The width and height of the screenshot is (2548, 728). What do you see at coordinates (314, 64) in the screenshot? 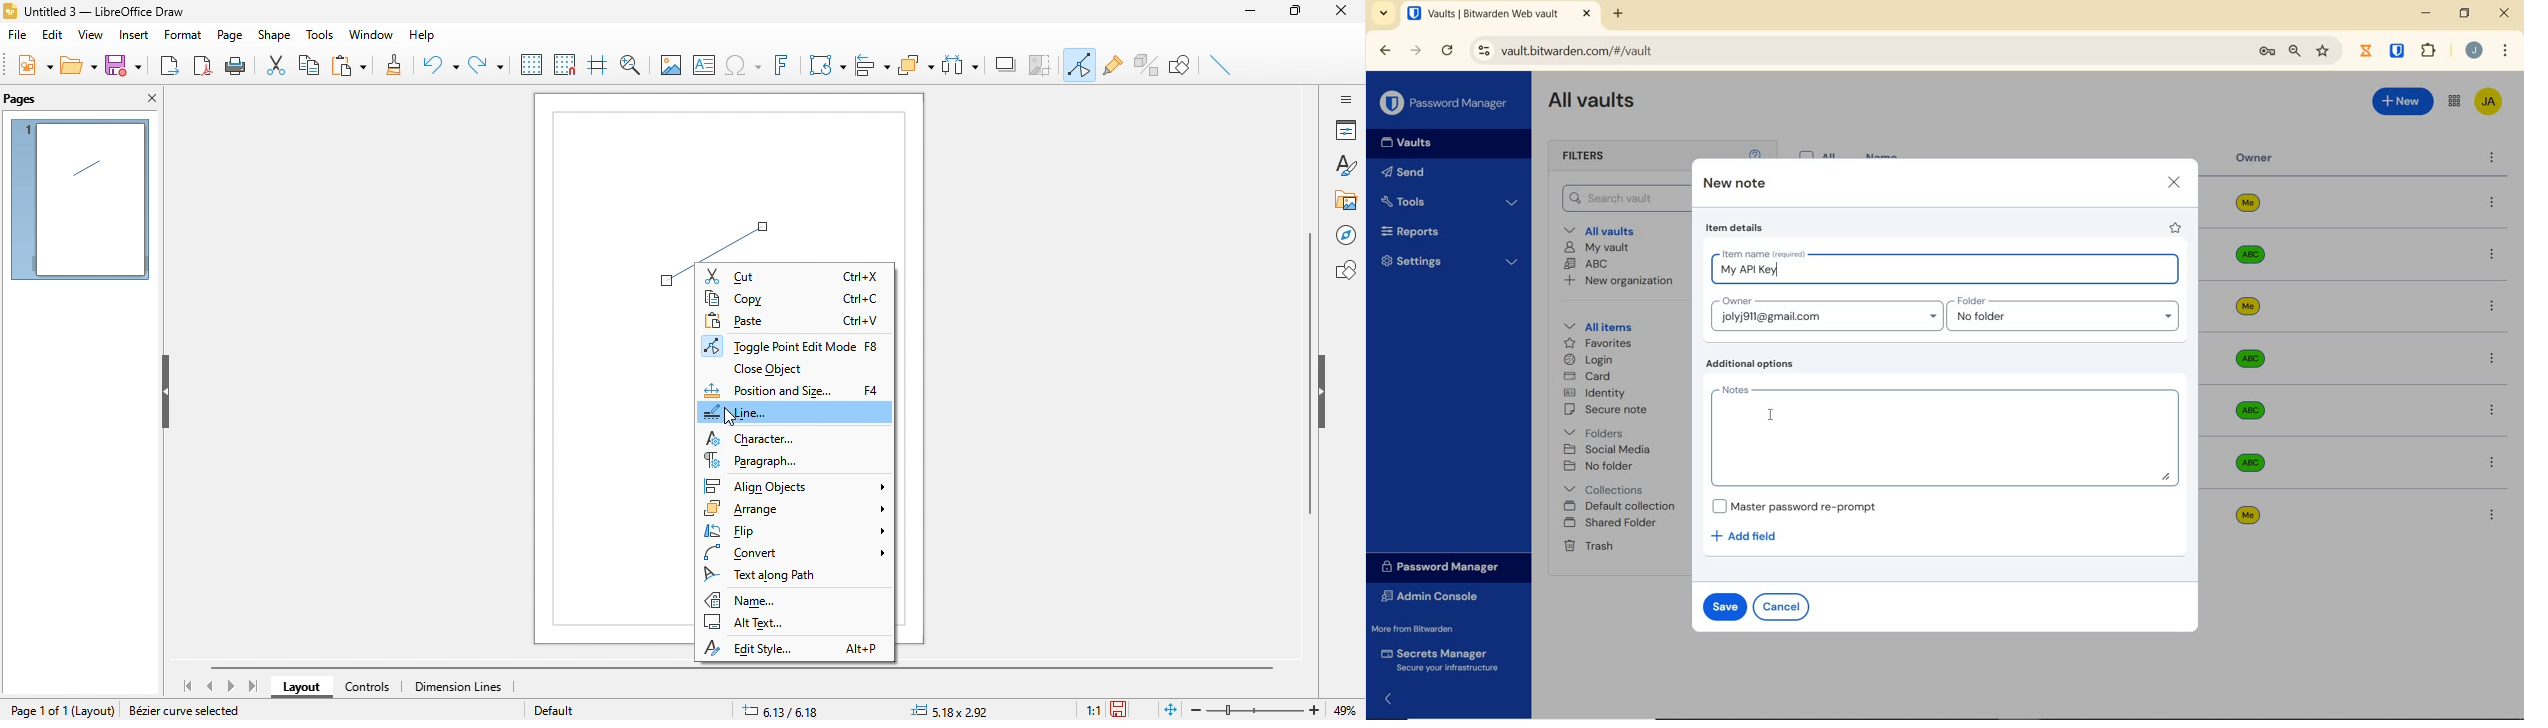
I see `copy` at bounding box center [314, 64].